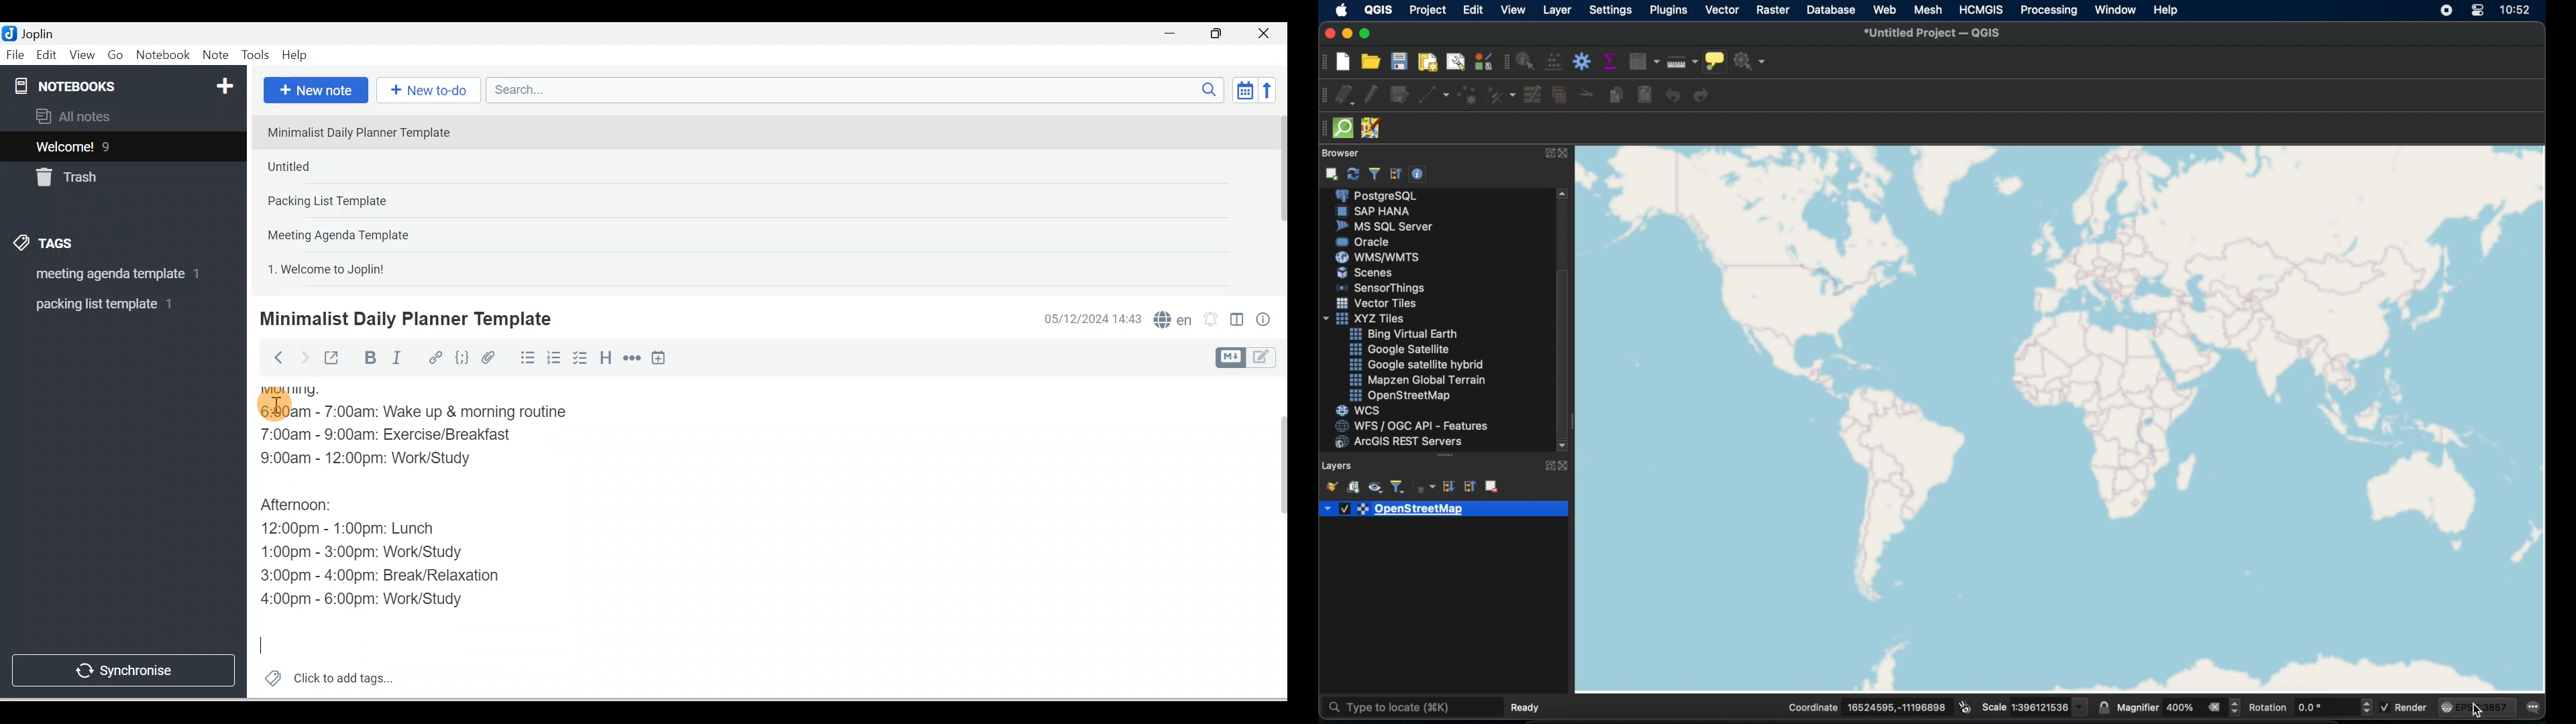 The width and height of the screenshot is (2576, 728). What do you see at coordinates (364, 530) in the screenshot?
I see `12:00pm - 1:00pm: Lunch` at bounding box center [364, 530].